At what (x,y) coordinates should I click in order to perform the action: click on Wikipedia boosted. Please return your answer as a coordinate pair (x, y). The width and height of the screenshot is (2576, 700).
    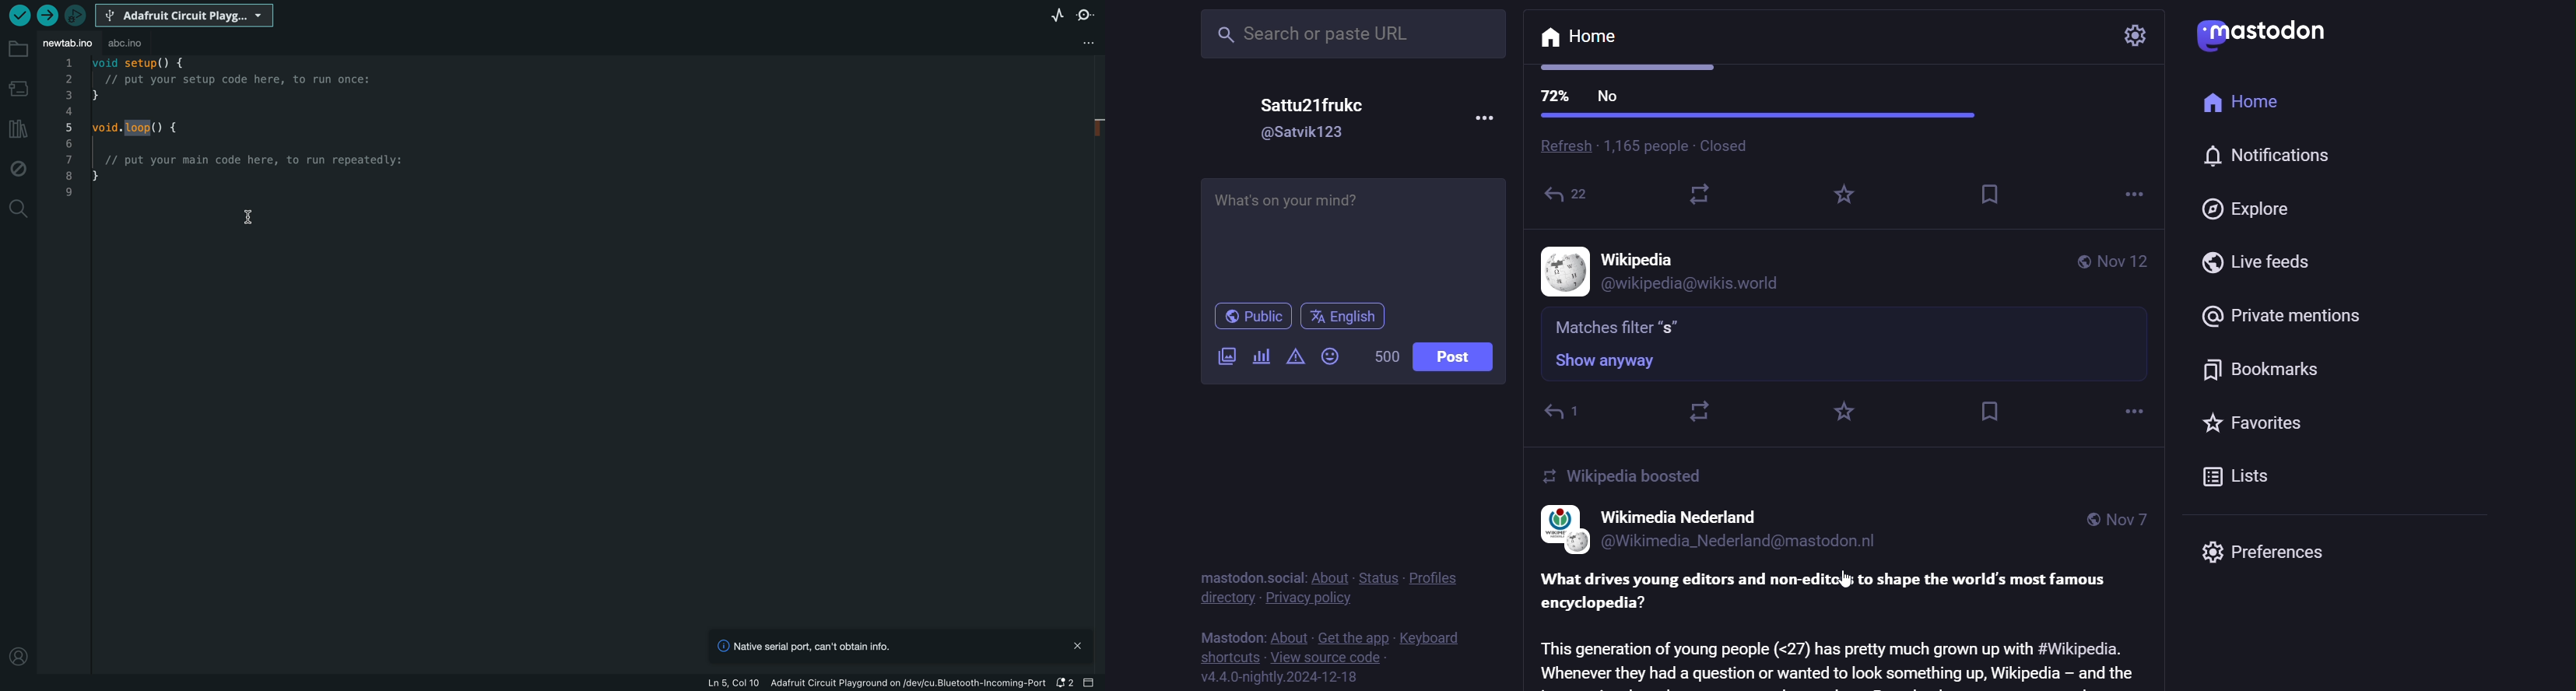
    Looking at the image, I should click on (1626, 476).